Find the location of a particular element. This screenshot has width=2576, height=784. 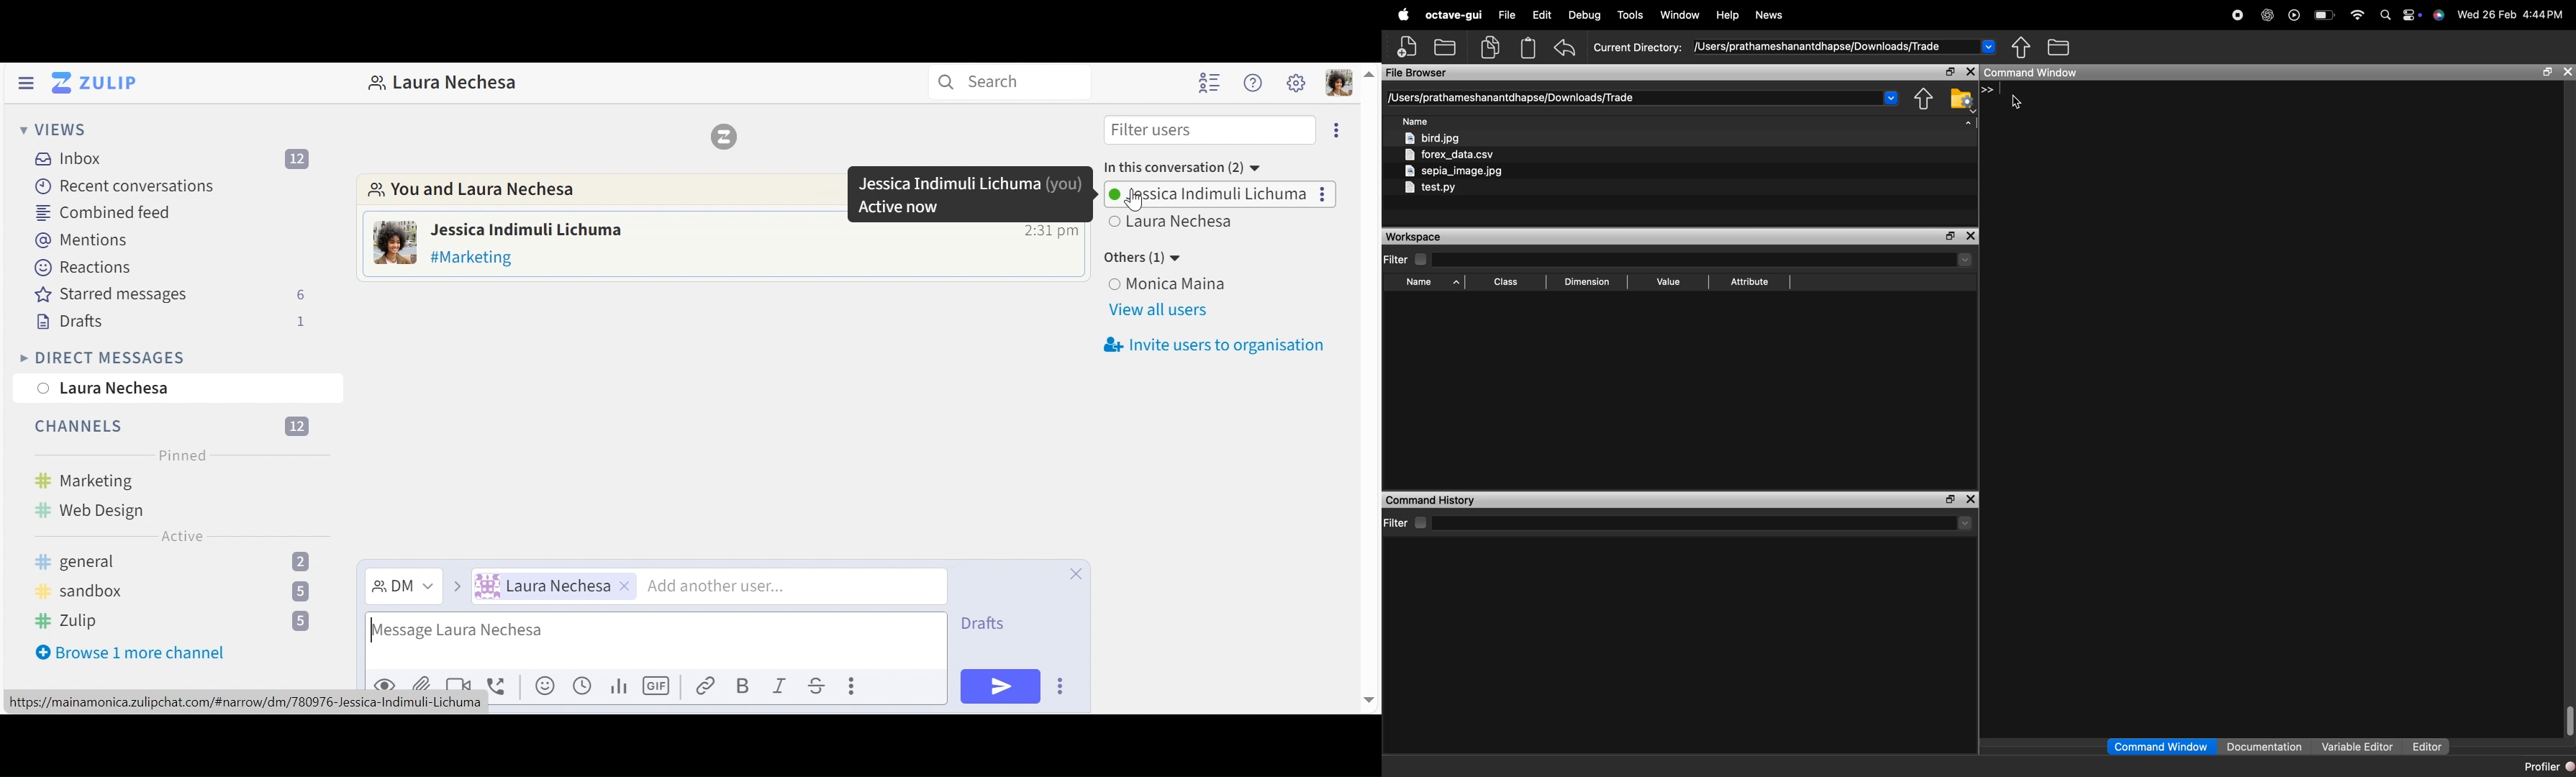

File Browser
Bi ini. 6 is located at coordinates (1417, 73).